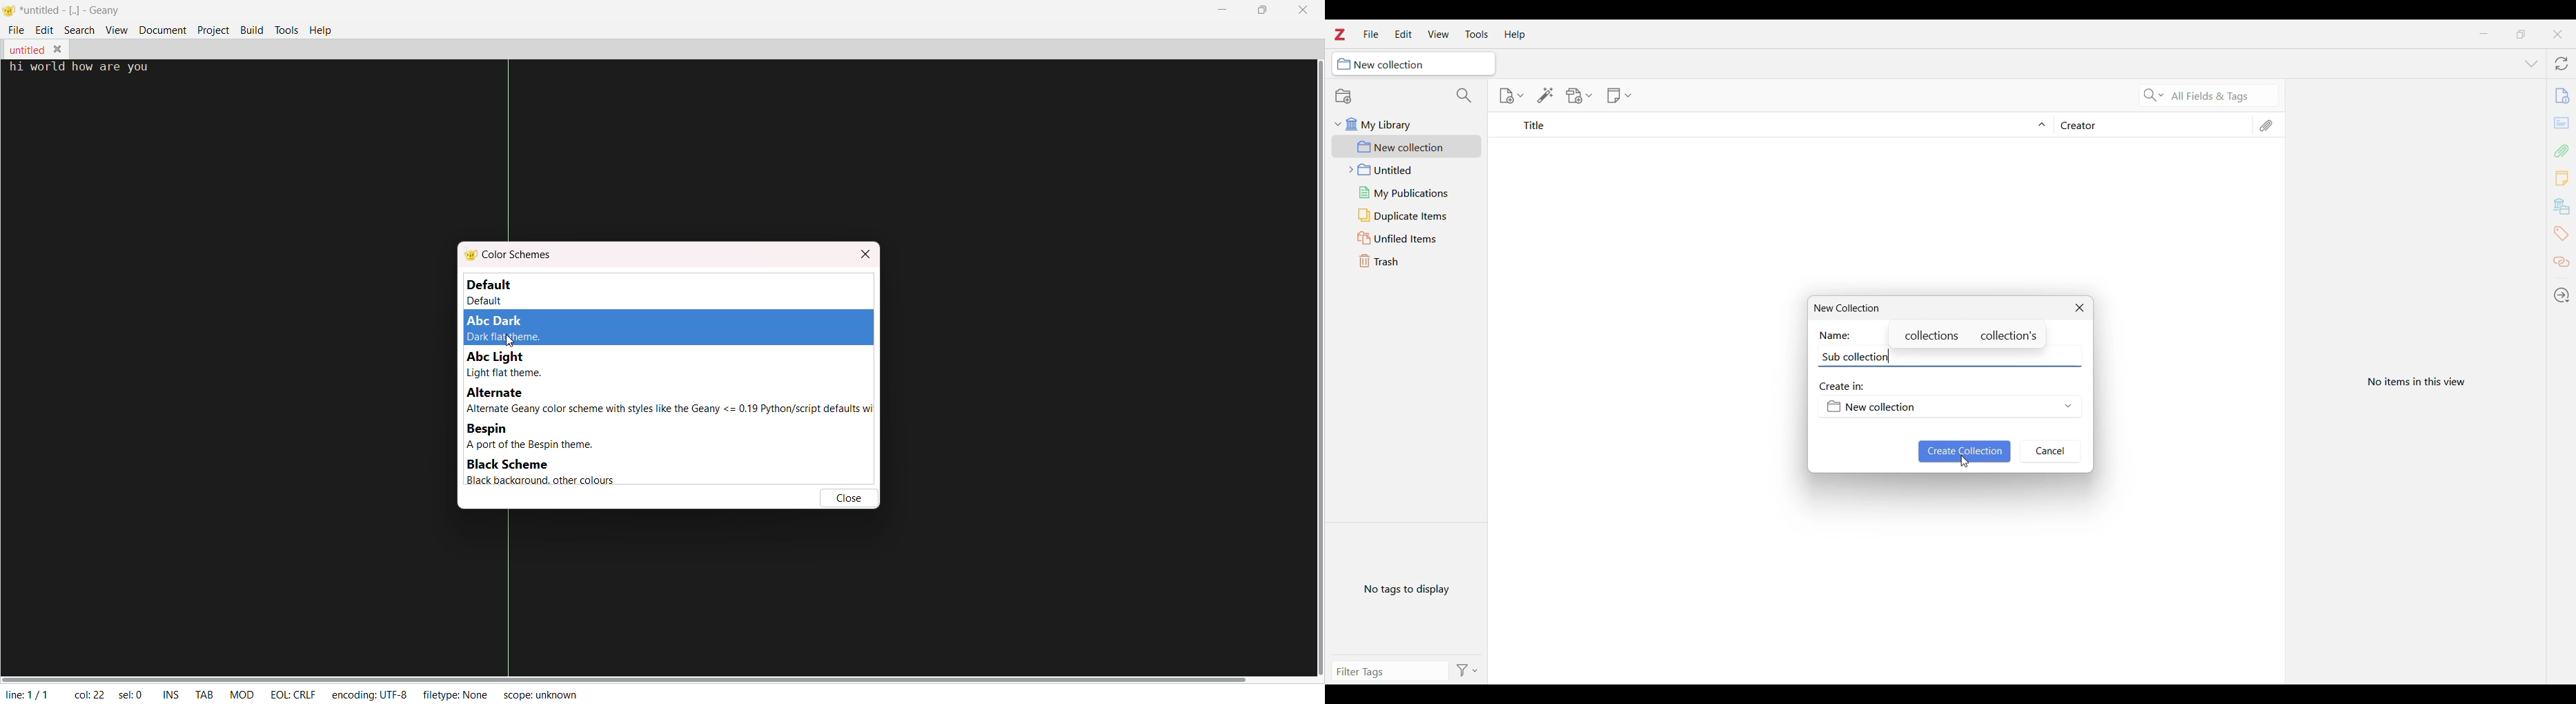 The image size is (2576, 728). What do you see at coordinates (56, 47) in the screenshot?
I see `Close` at bounding box center [56, 47].